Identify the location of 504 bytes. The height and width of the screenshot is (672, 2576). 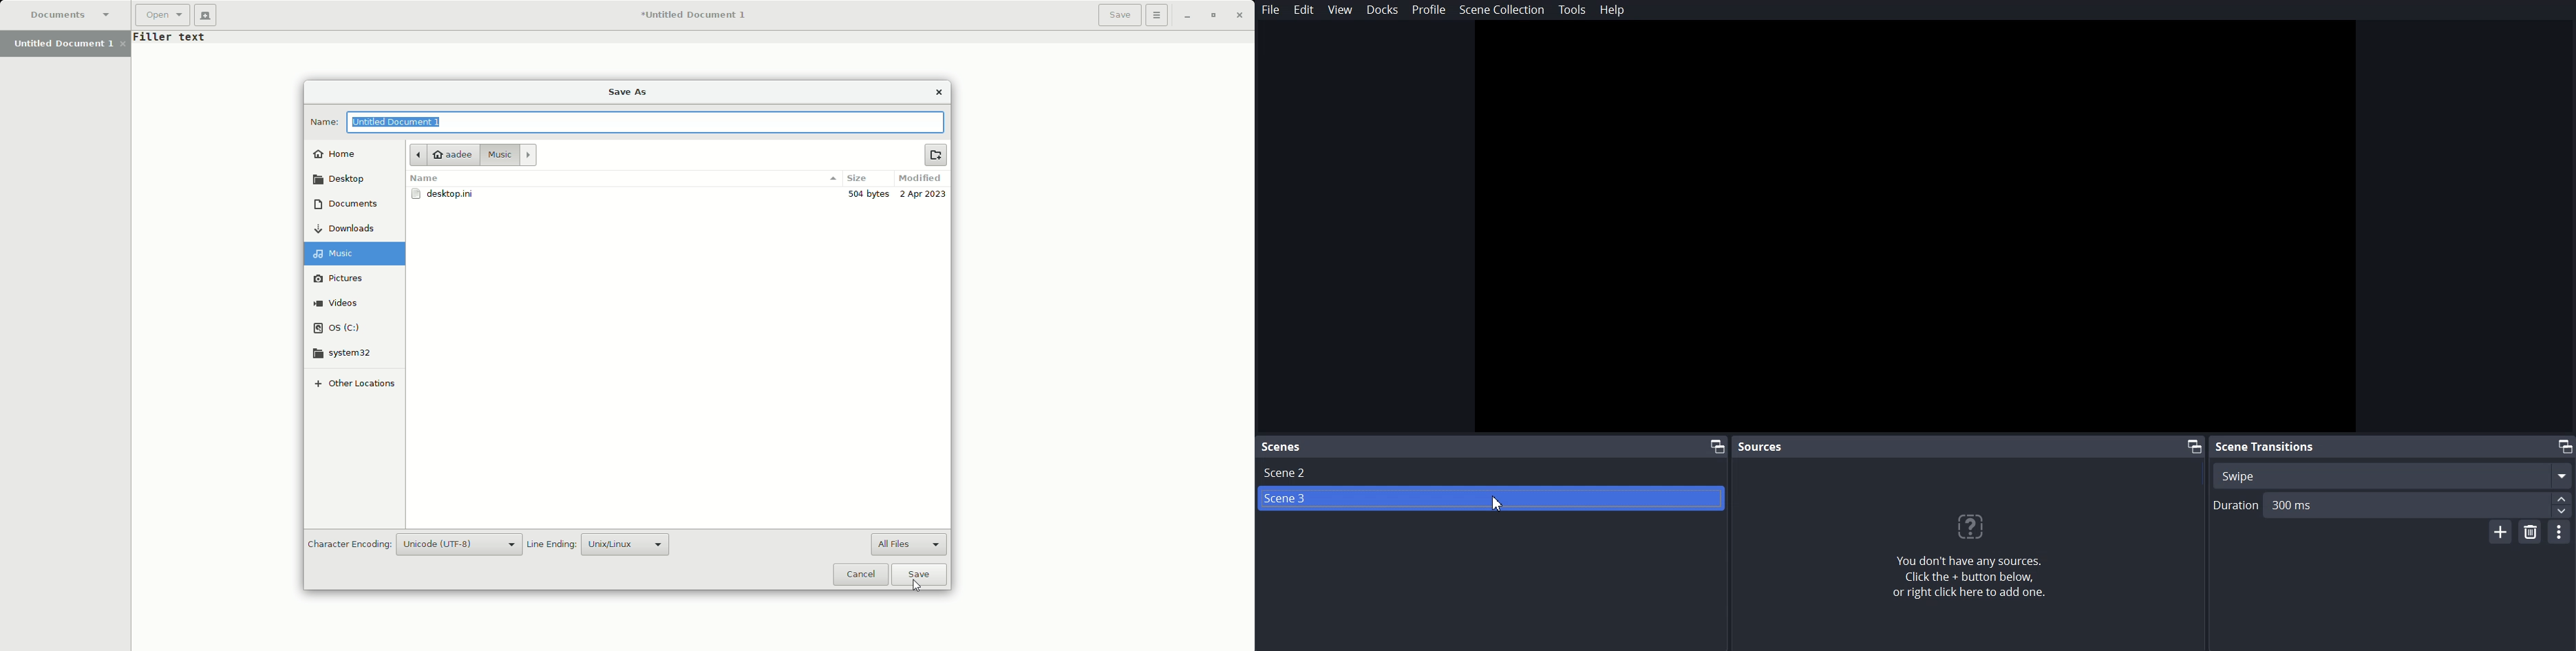
(870, 197).